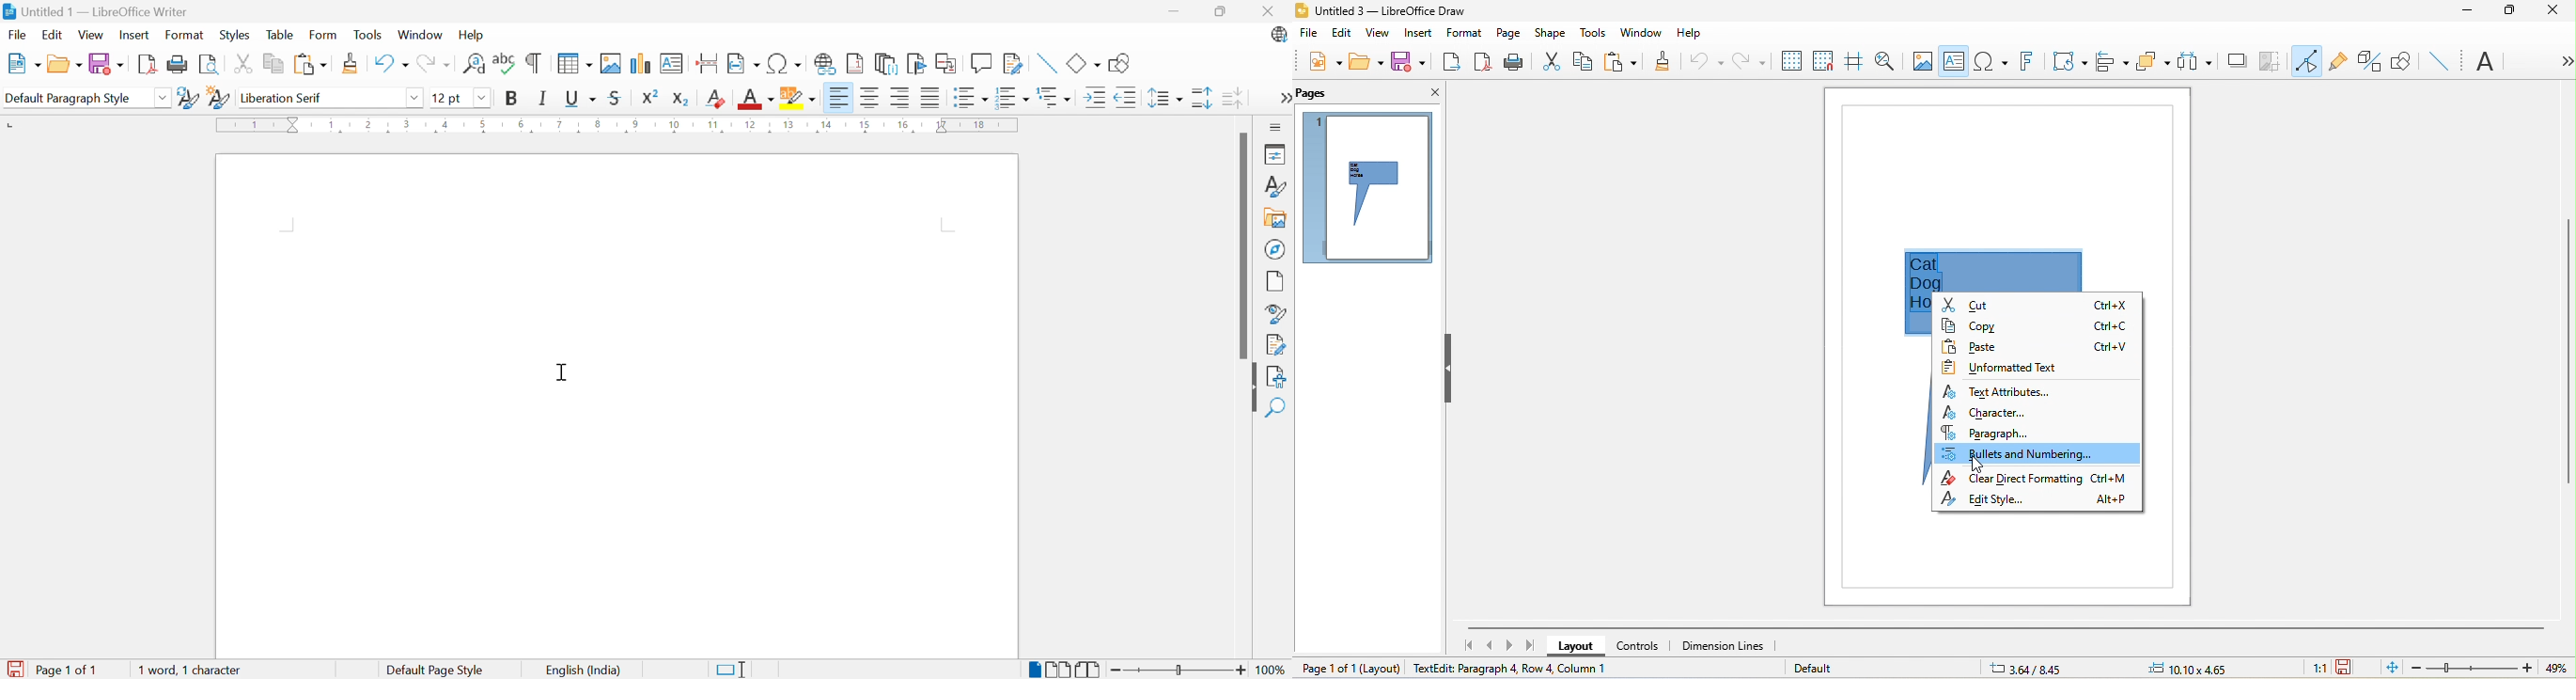  What do you see at coordinates (418, 100) in the screenshot?
I see `Drop down` at bounding box center [418, 100].